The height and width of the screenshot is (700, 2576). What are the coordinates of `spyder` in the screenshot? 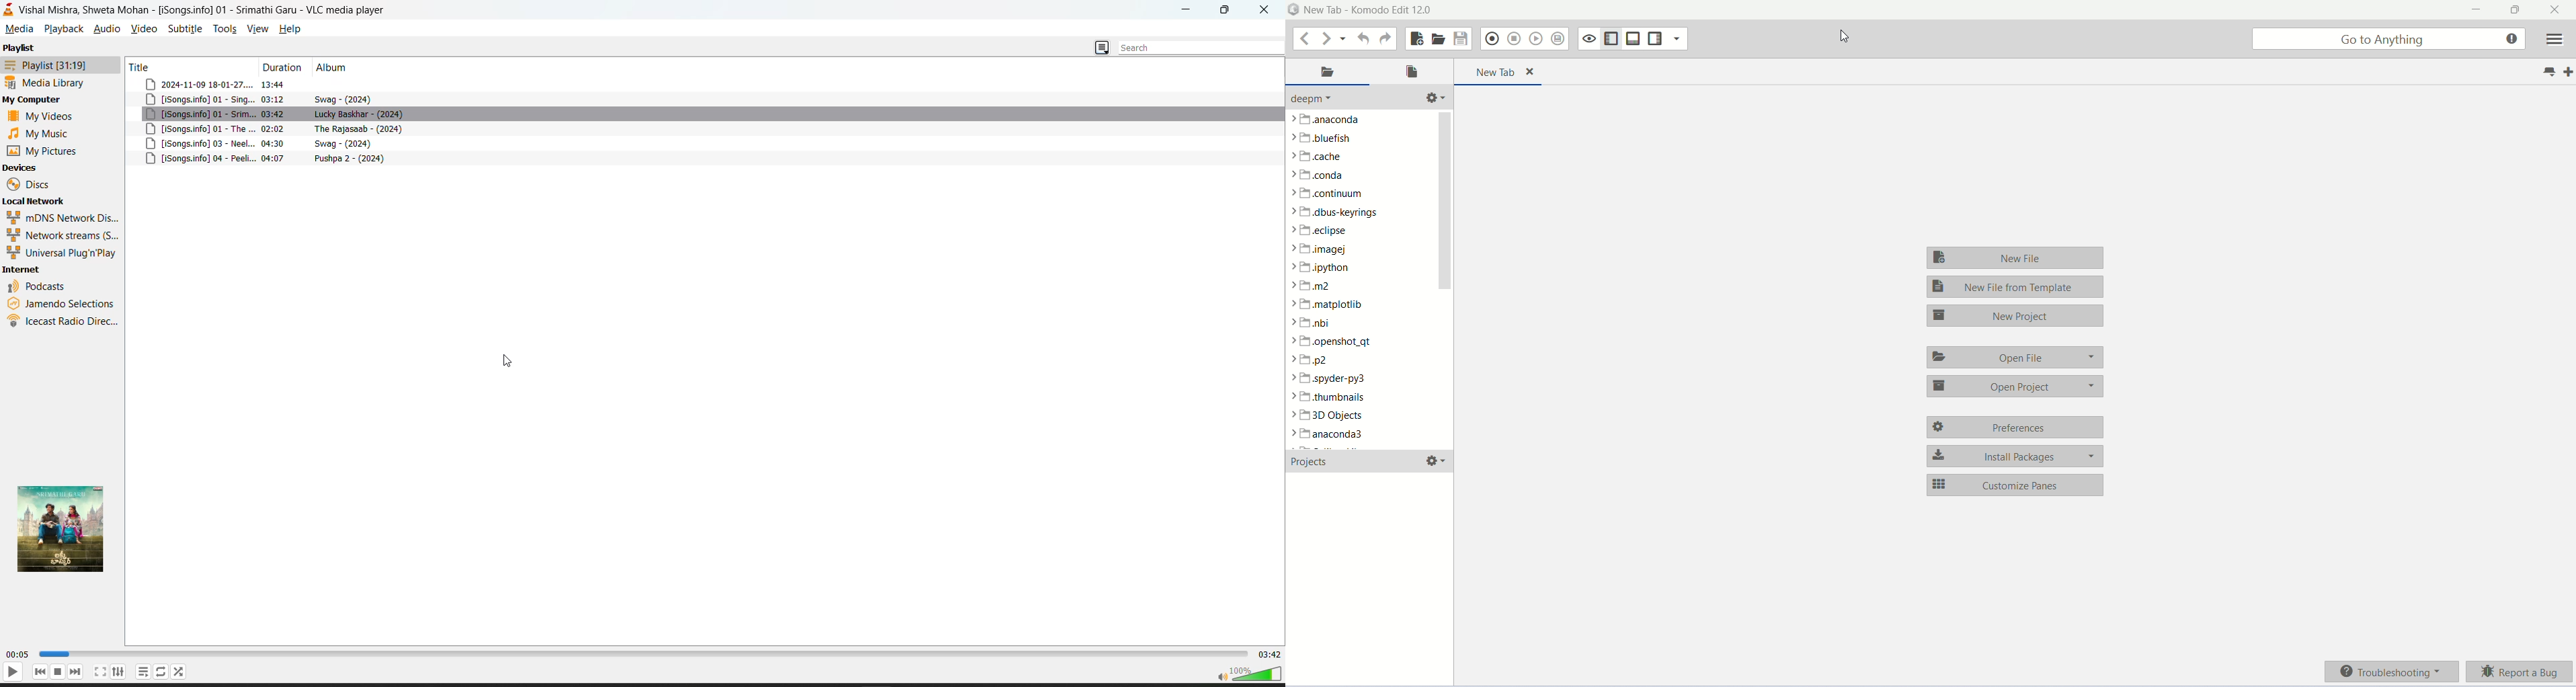 It's located at (1334, 378).